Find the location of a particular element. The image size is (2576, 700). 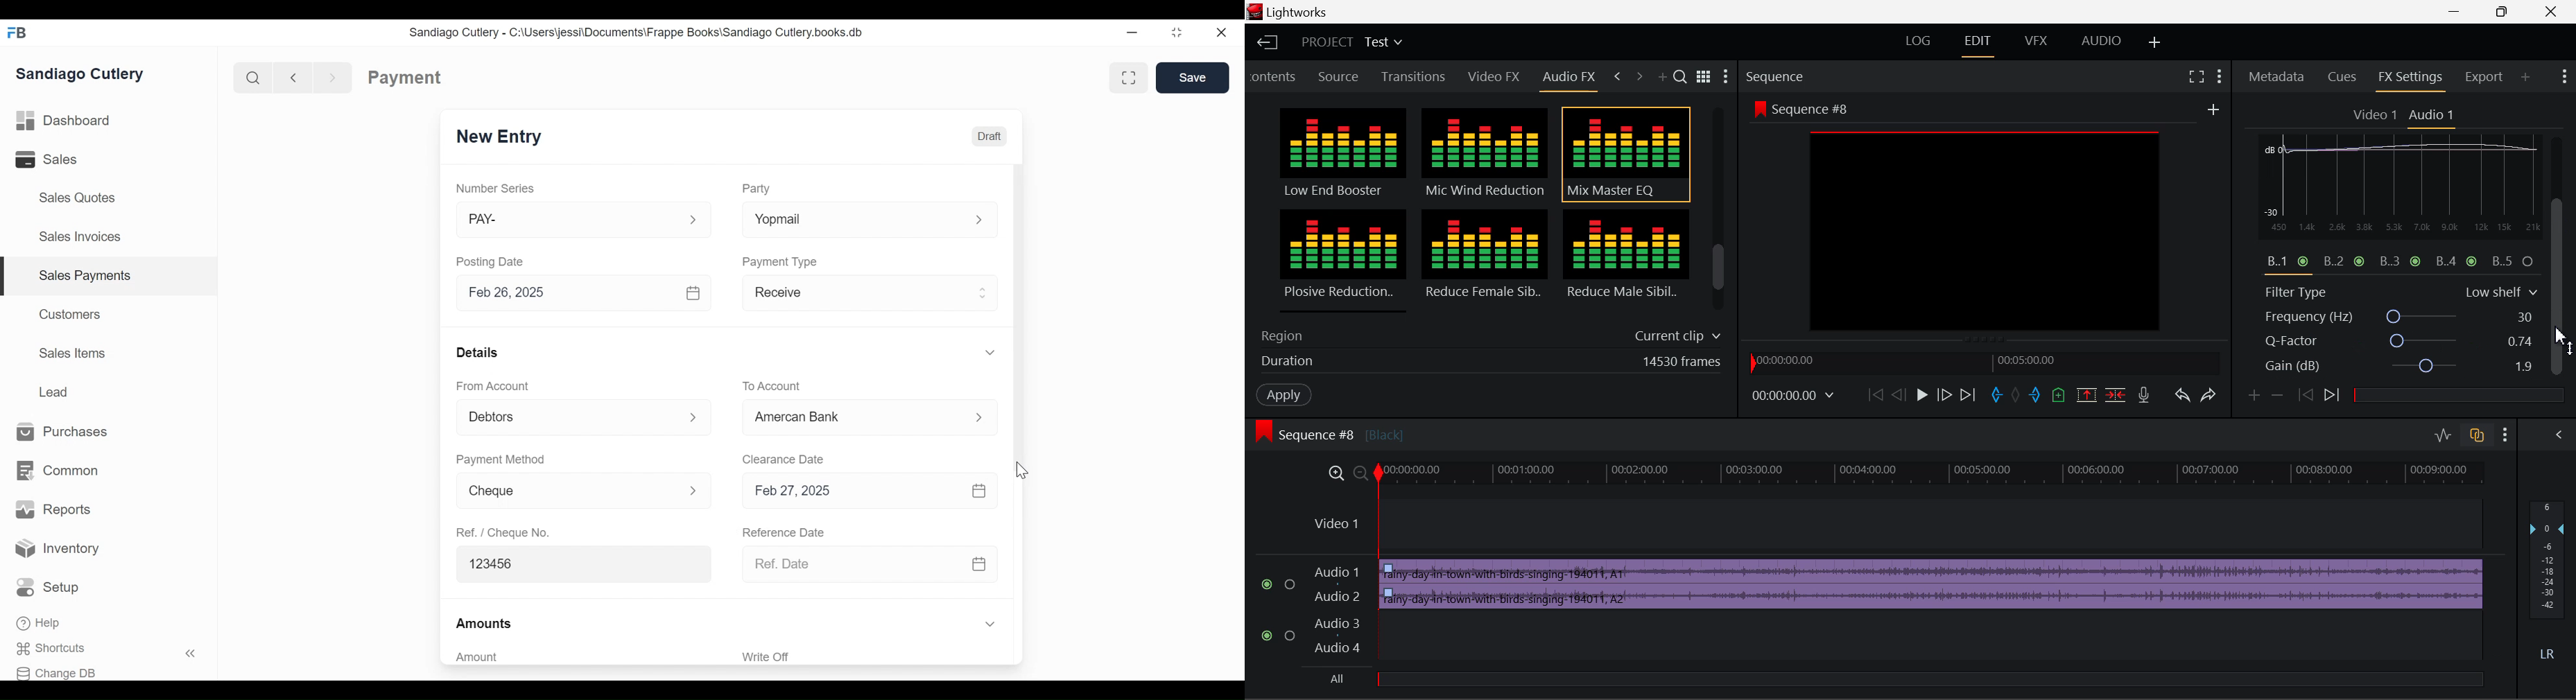

Setup is located at coordinates (51, 588).